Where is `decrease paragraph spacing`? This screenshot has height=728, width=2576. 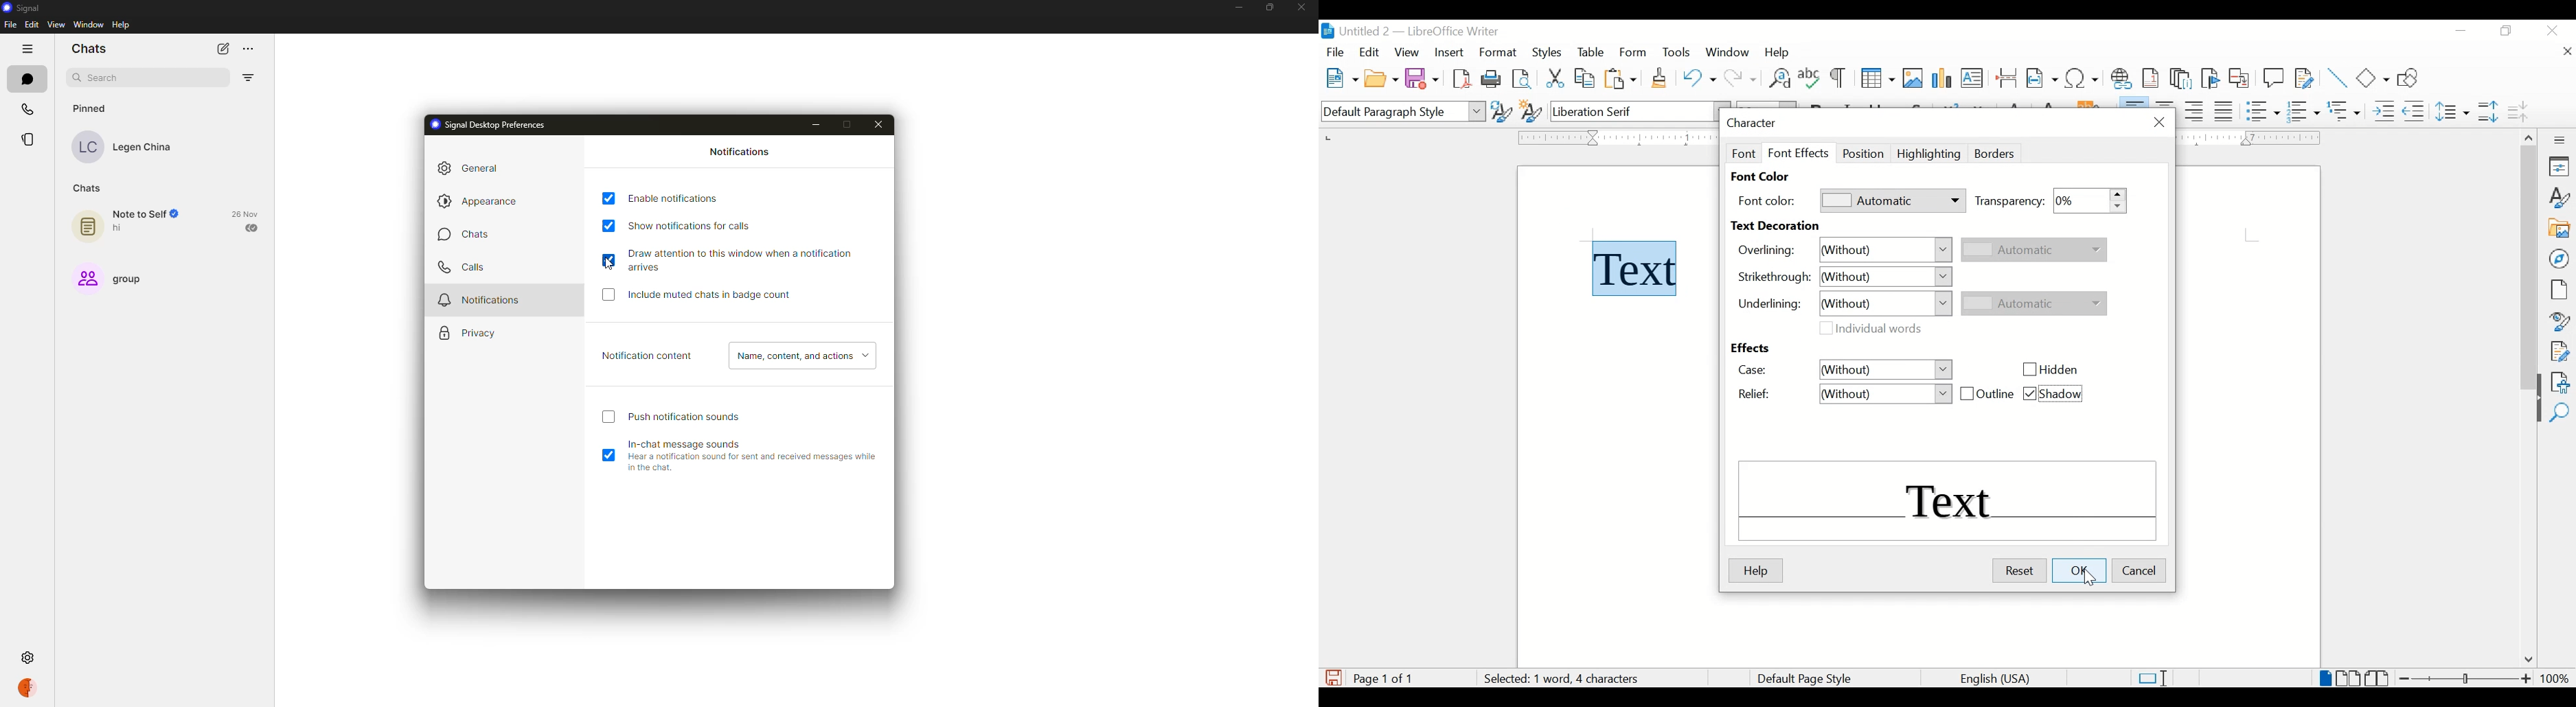
decrease paragraph spacing is located at coordinates (2517, 111).